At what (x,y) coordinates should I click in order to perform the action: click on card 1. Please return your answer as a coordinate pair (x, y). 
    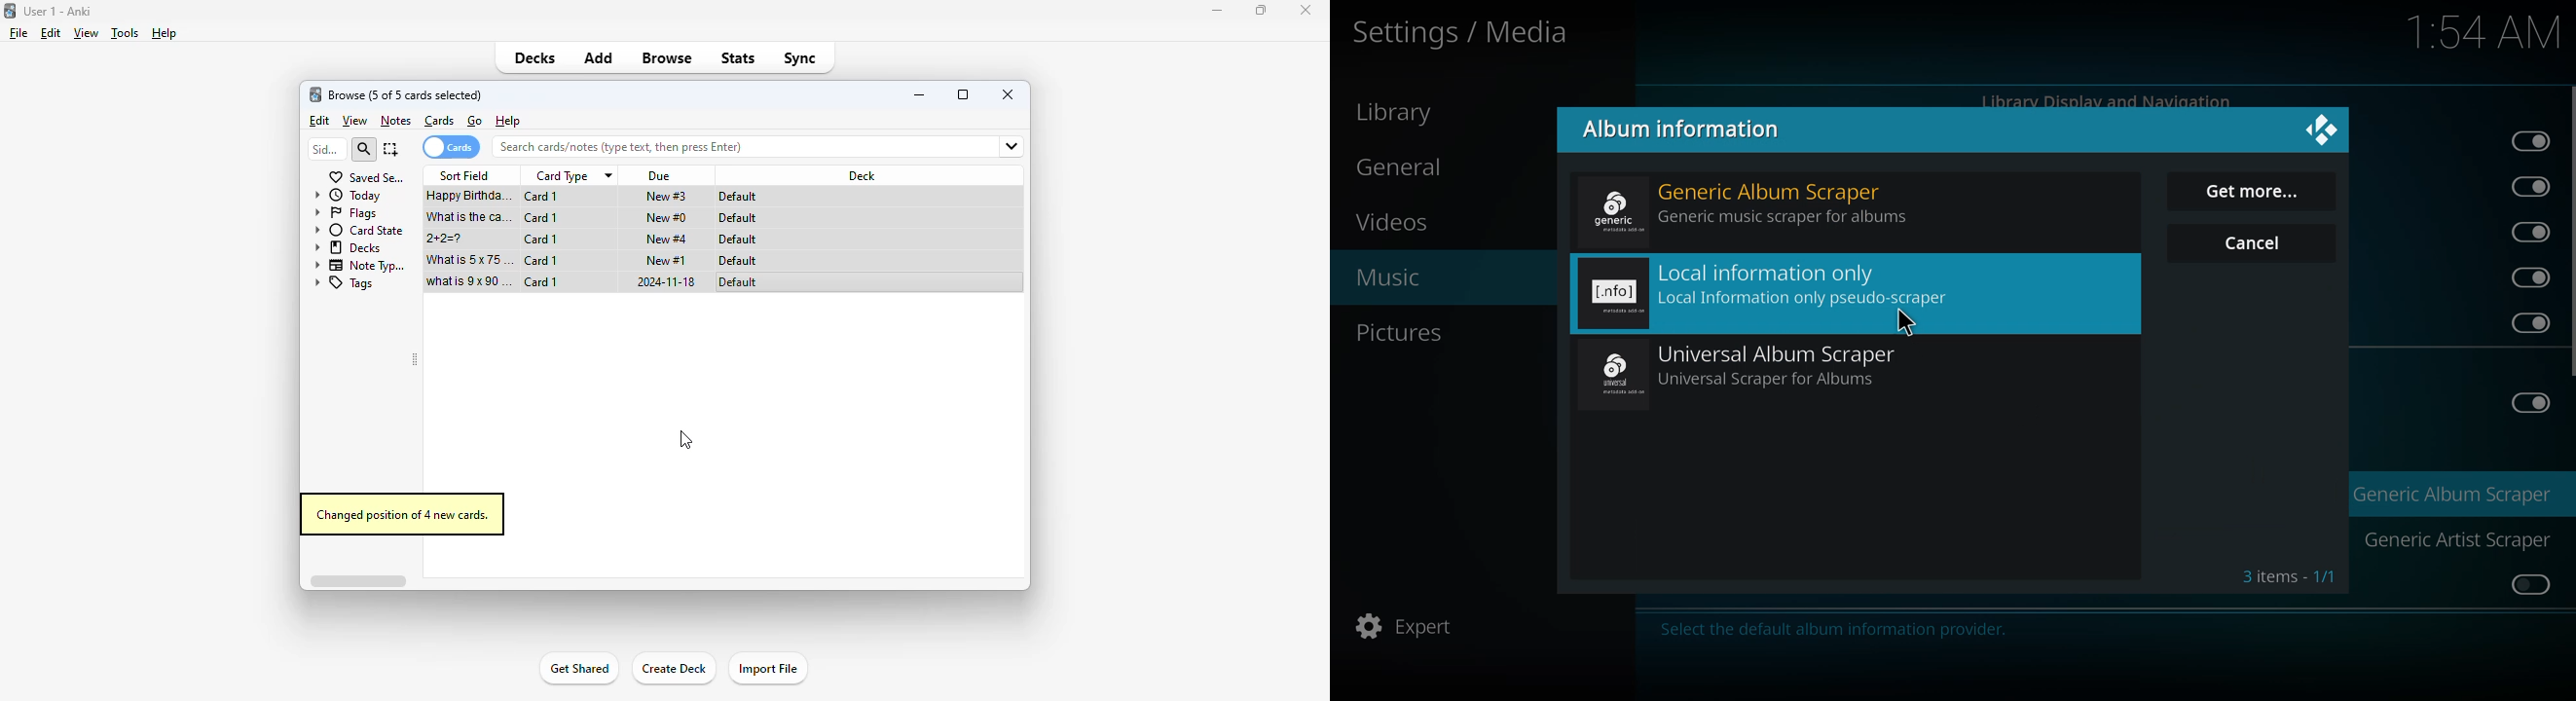
    Looking at the image, I should click on (540, 260).